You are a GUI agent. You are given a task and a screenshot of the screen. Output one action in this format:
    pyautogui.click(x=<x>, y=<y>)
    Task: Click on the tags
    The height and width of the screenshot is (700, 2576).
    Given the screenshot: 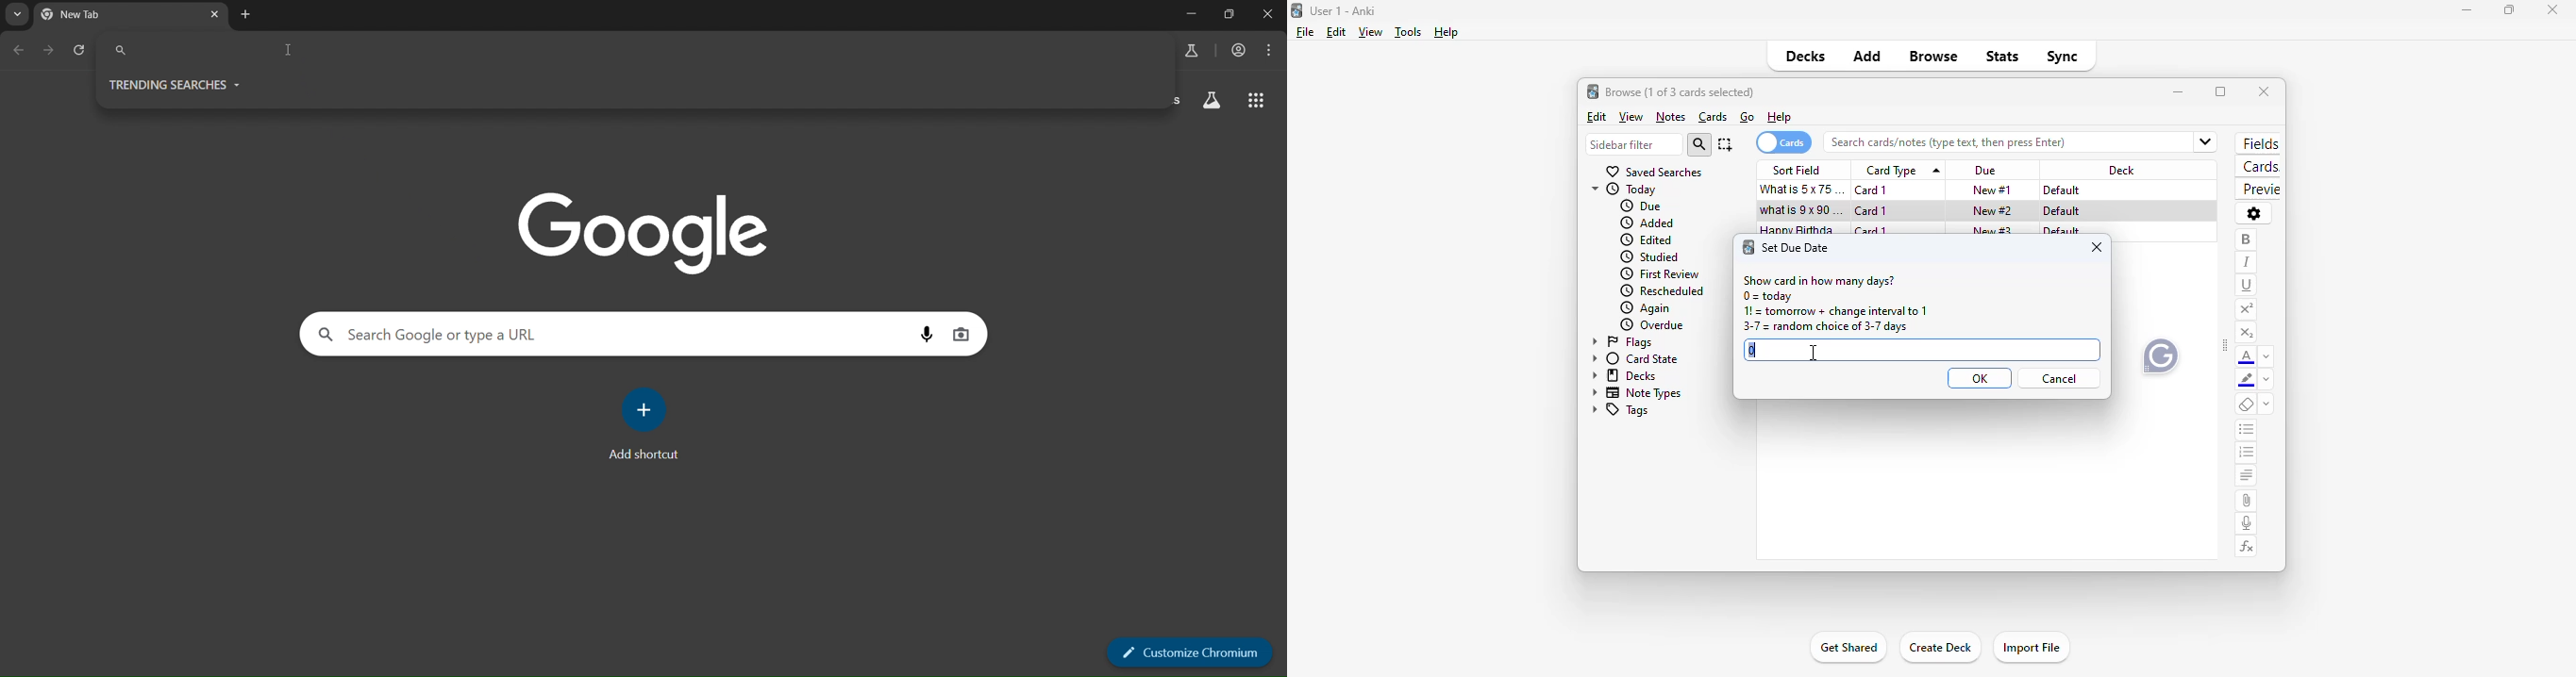 What is the action you would take?
    pyautogui.click(x=1619, y=410)
    